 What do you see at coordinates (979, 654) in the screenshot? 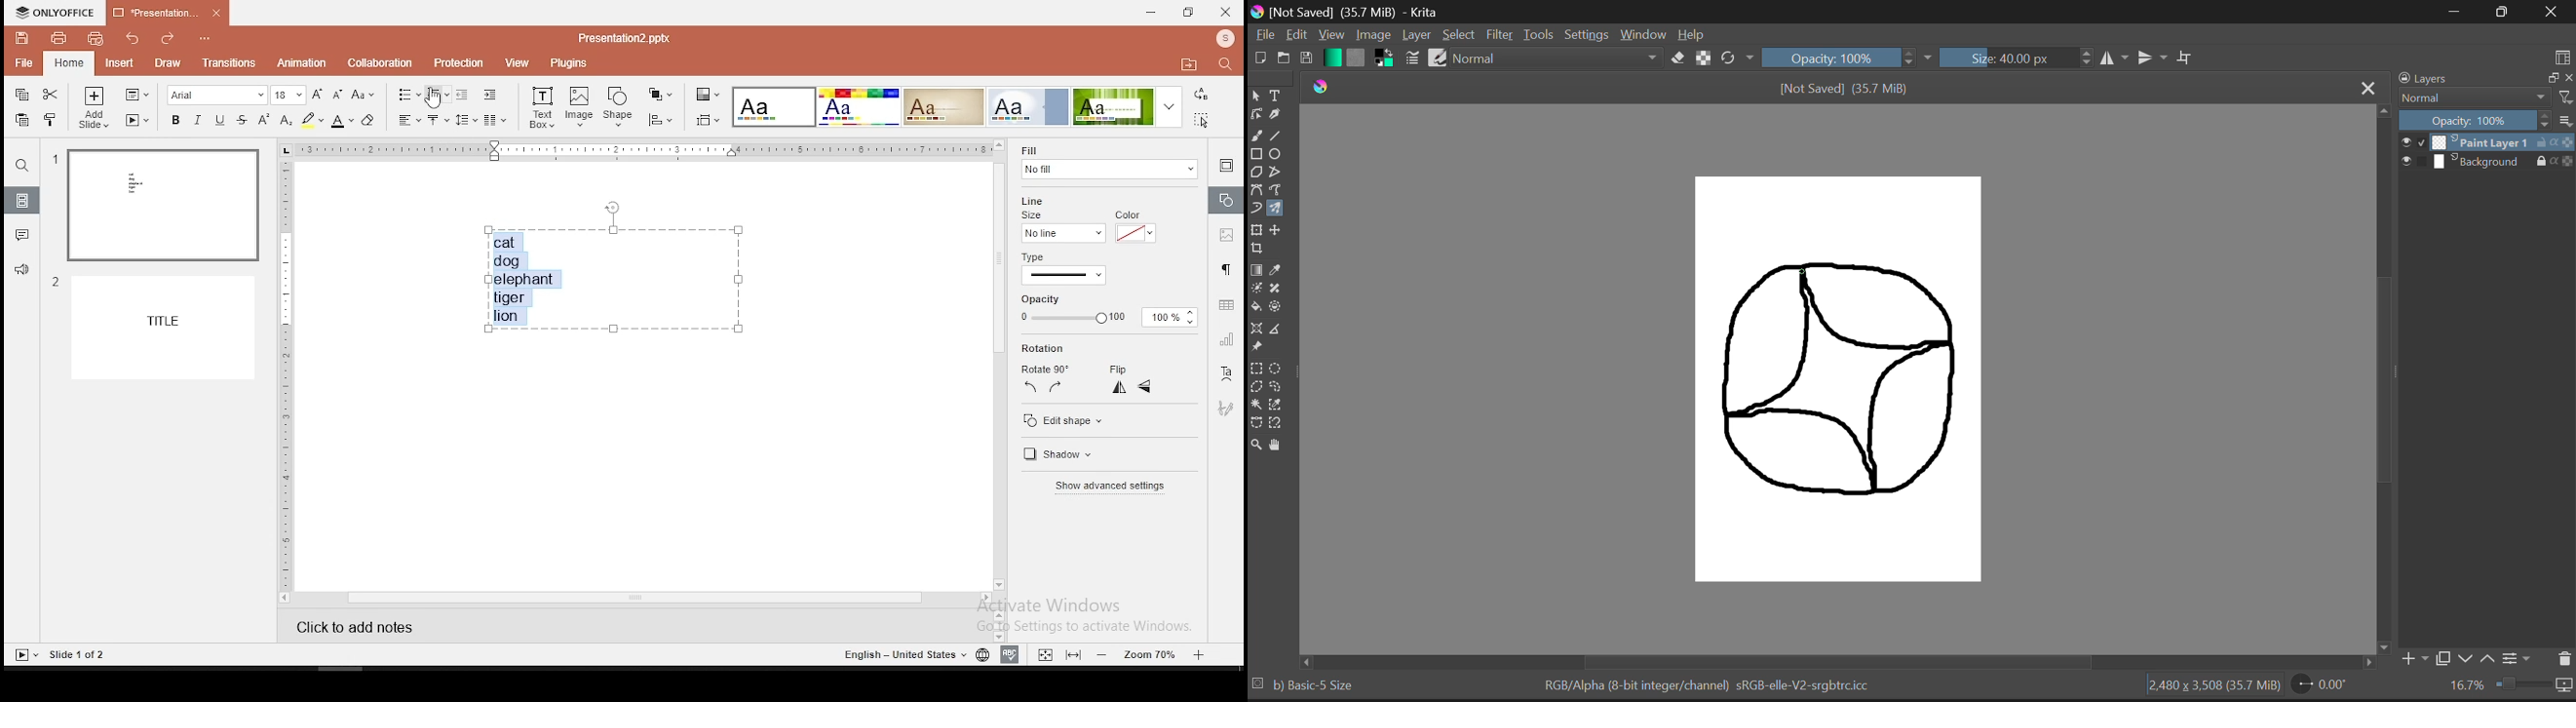
I see `language` at bounding box center [979, 654].